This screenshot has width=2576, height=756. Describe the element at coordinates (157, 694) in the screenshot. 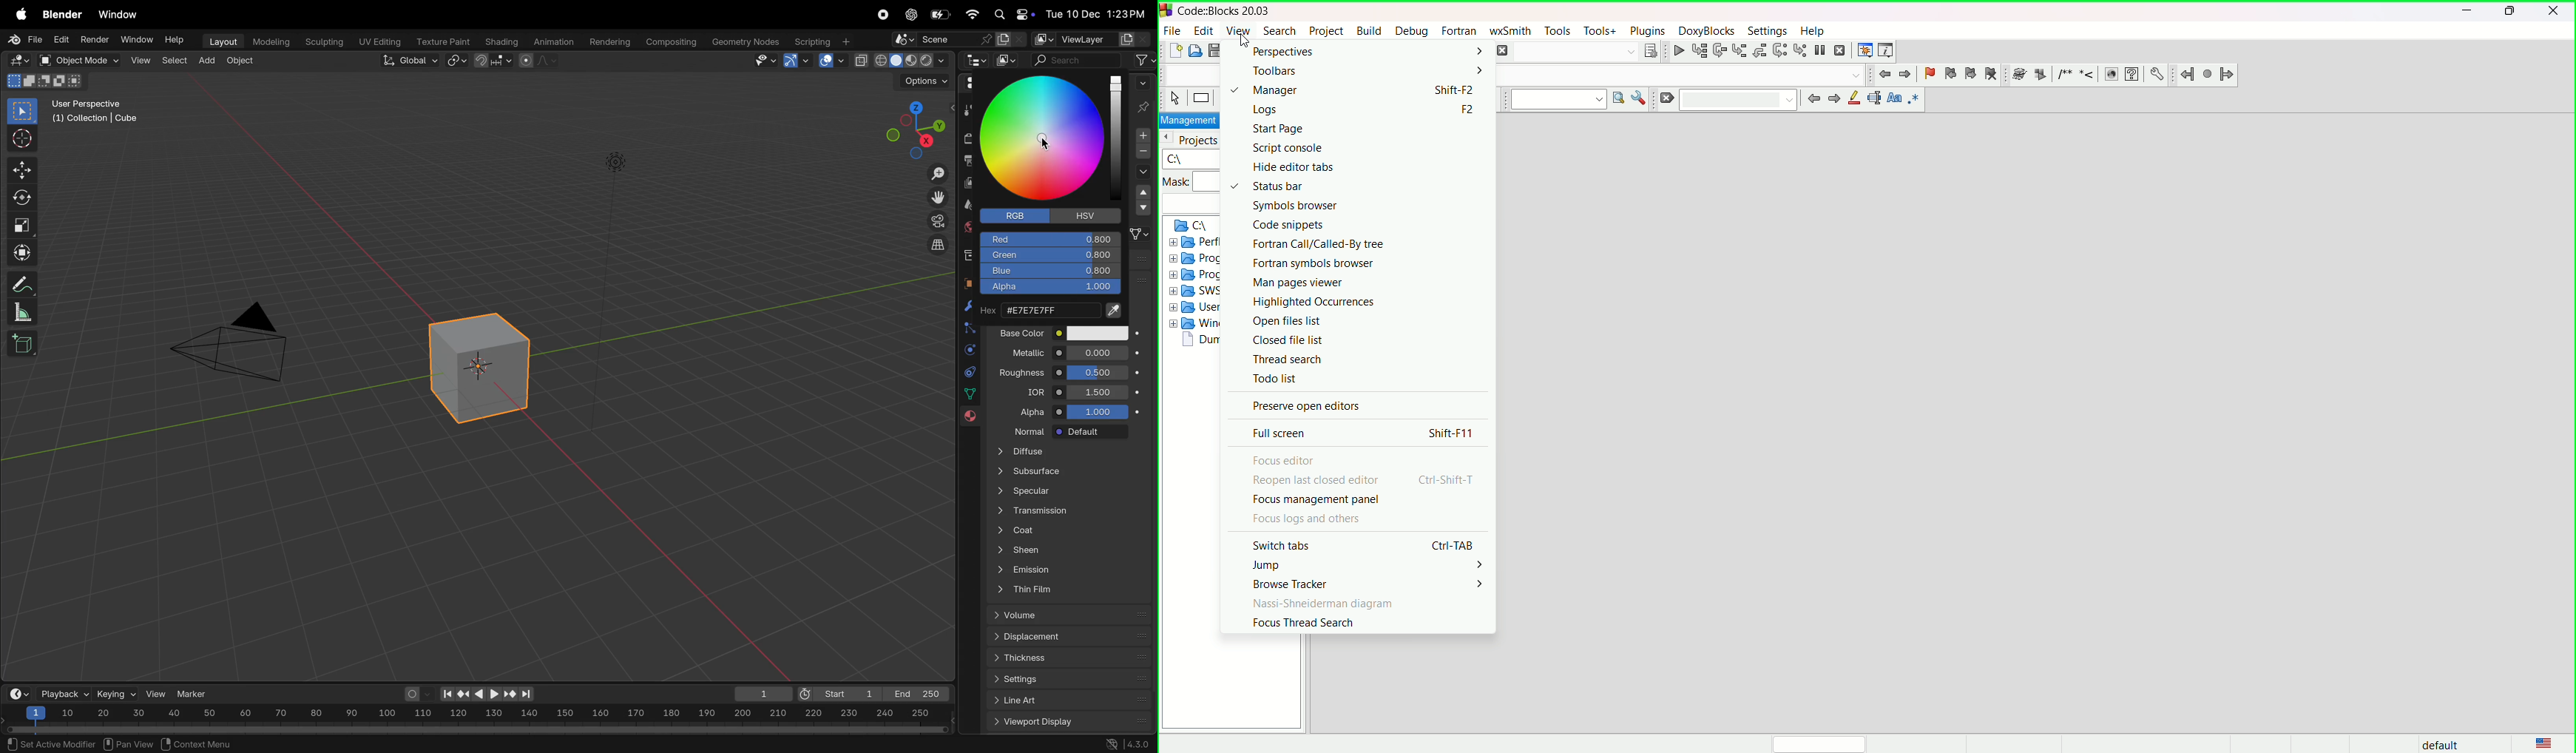

I see `view` at that location.